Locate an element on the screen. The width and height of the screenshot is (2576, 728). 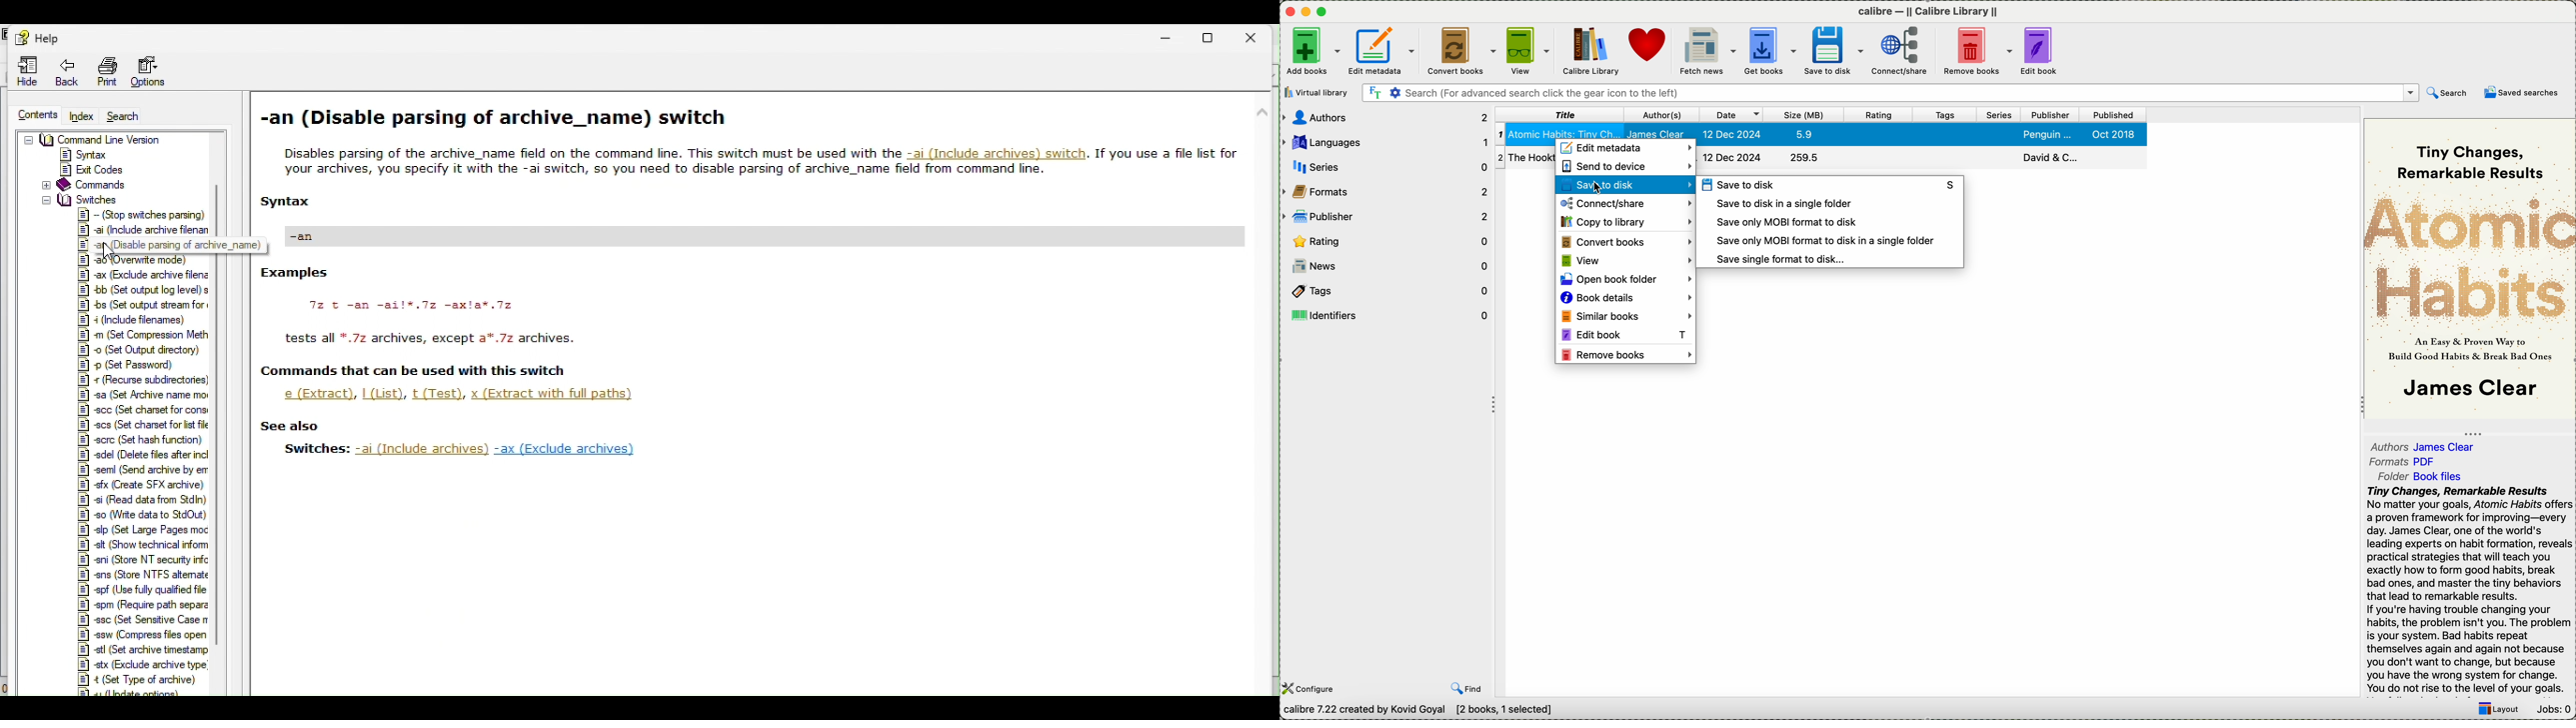
|E] ax (Exclude archive filenz | is located at coordinates (146, 276).